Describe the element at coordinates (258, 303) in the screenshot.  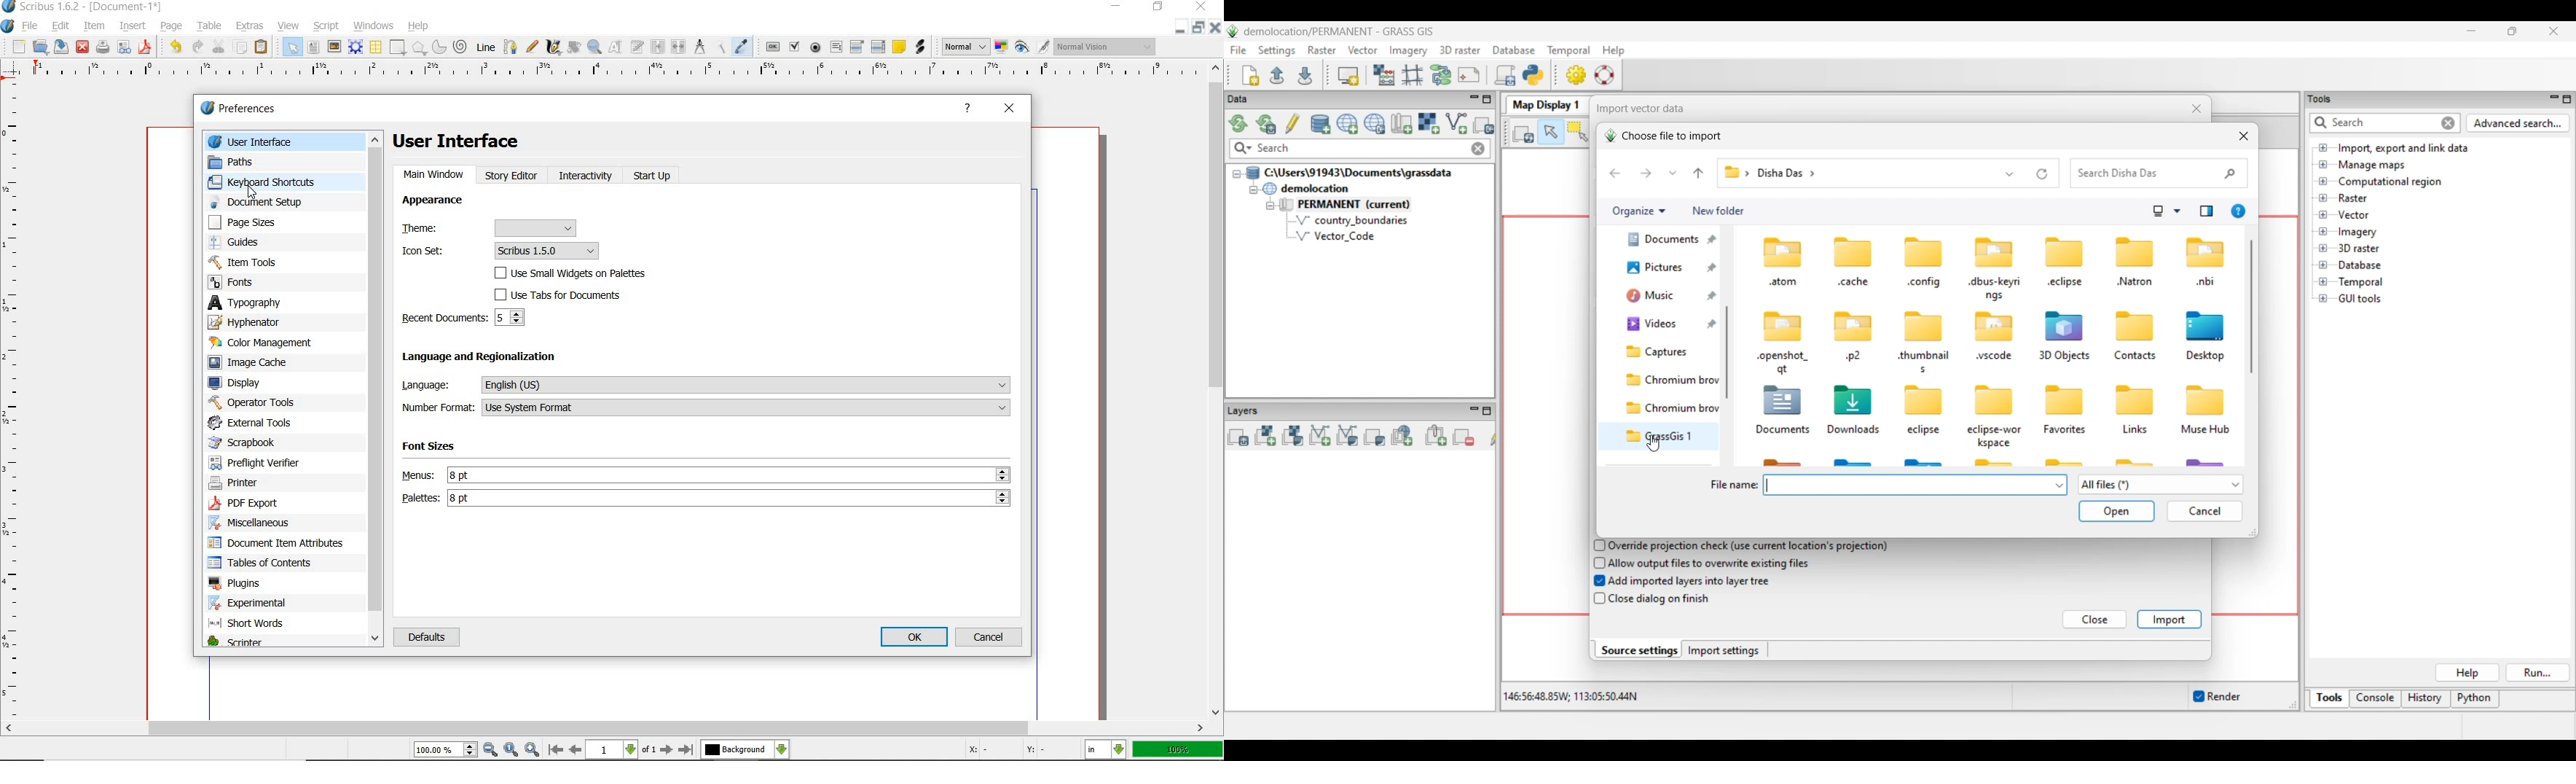
I see `typography` at that location.